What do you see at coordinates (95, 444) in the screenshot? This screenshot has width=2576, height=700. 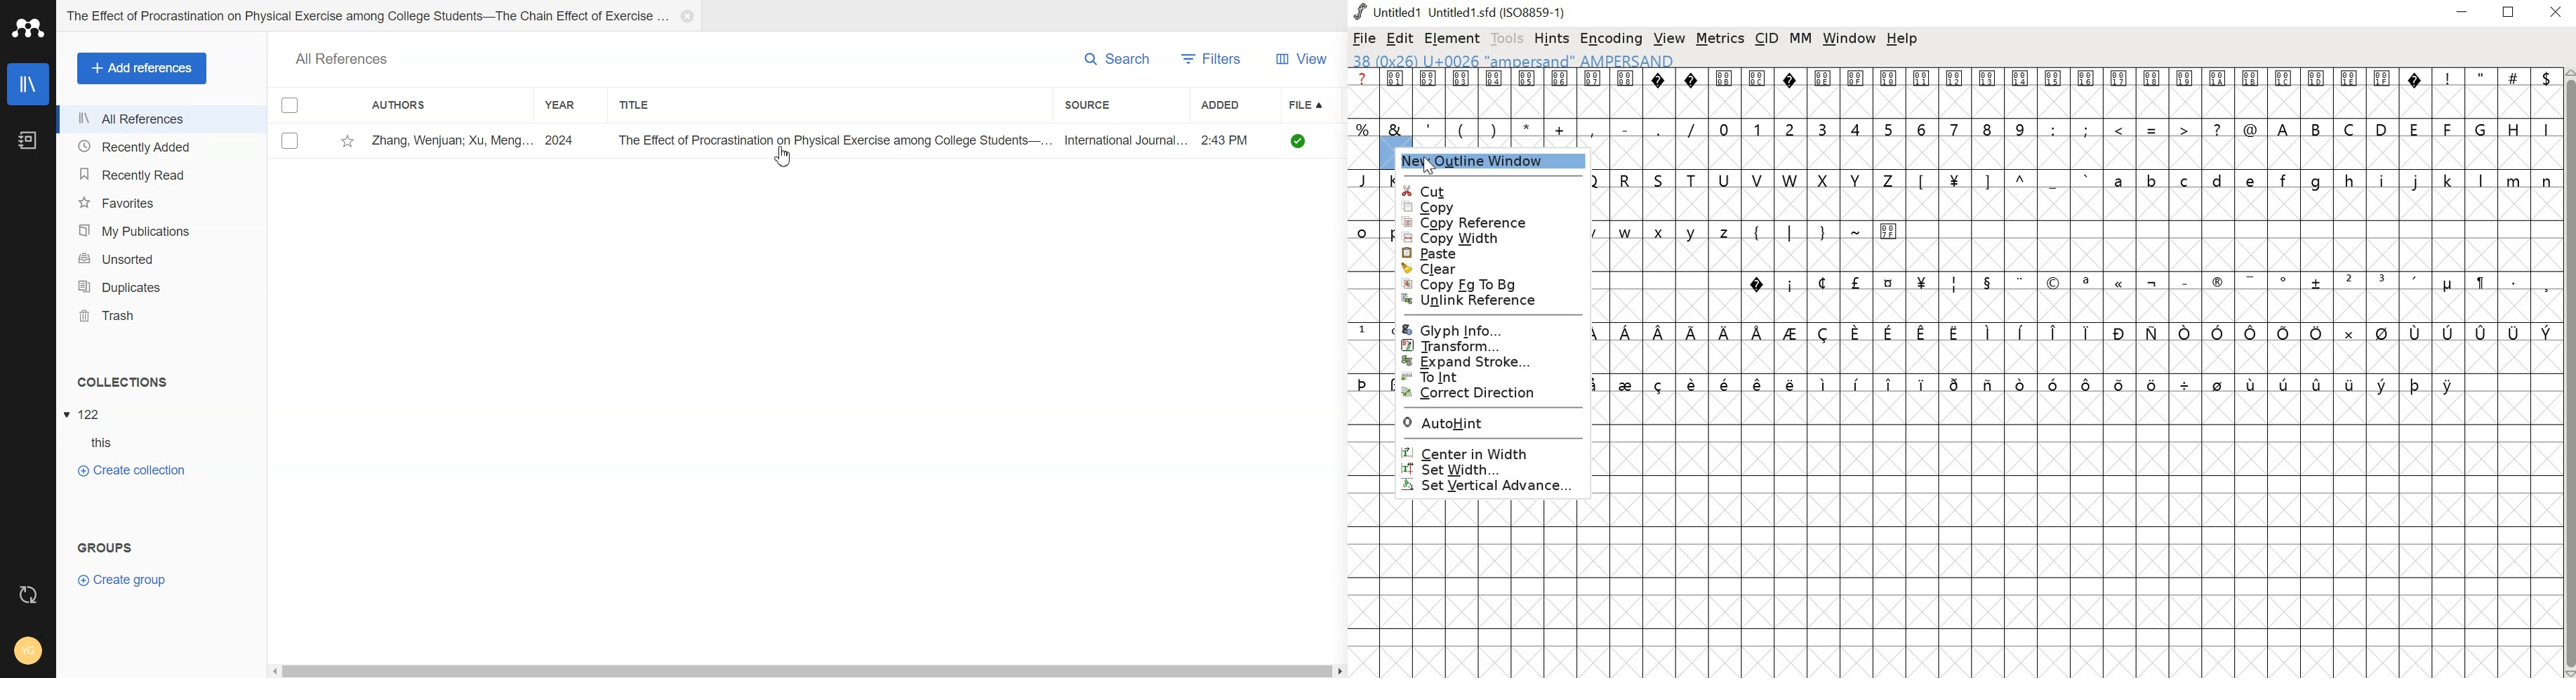 I see `Subfolder` at bounding box center [95, 444].